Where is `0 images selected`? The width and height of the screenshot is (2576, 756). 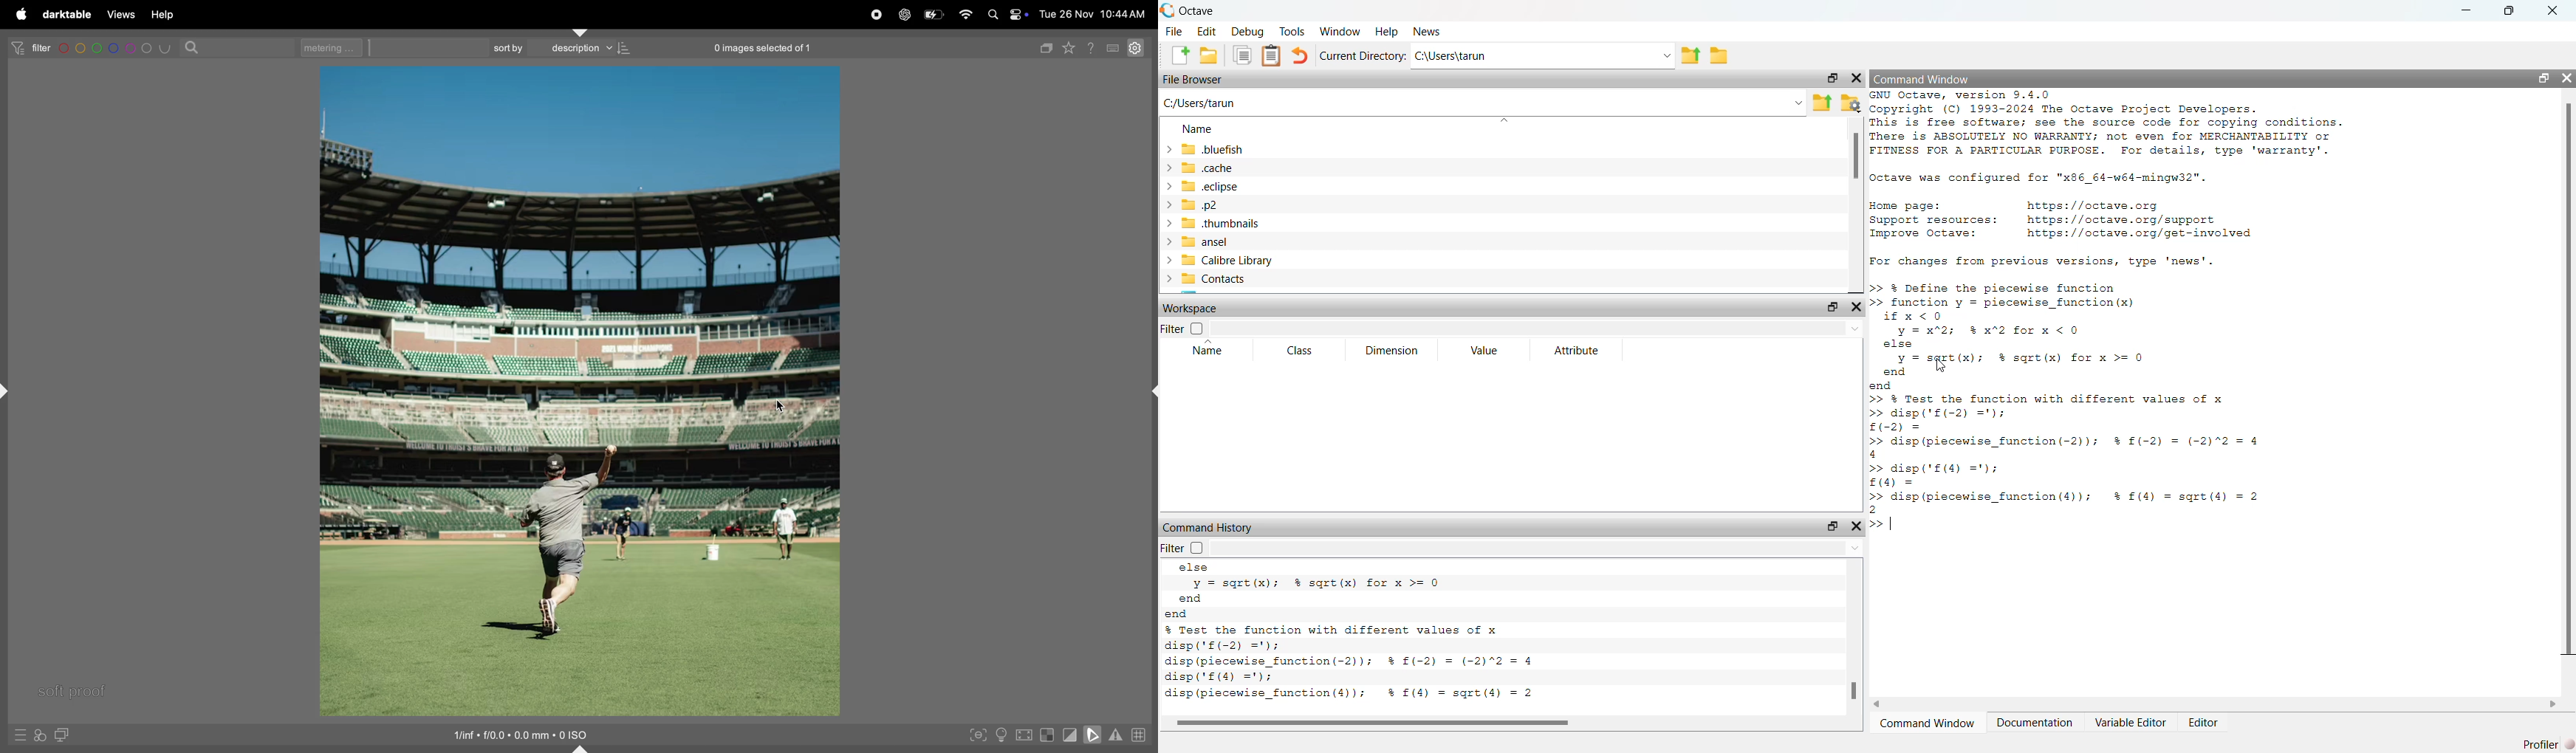
0 images selected is located at coordinates (776, 48).